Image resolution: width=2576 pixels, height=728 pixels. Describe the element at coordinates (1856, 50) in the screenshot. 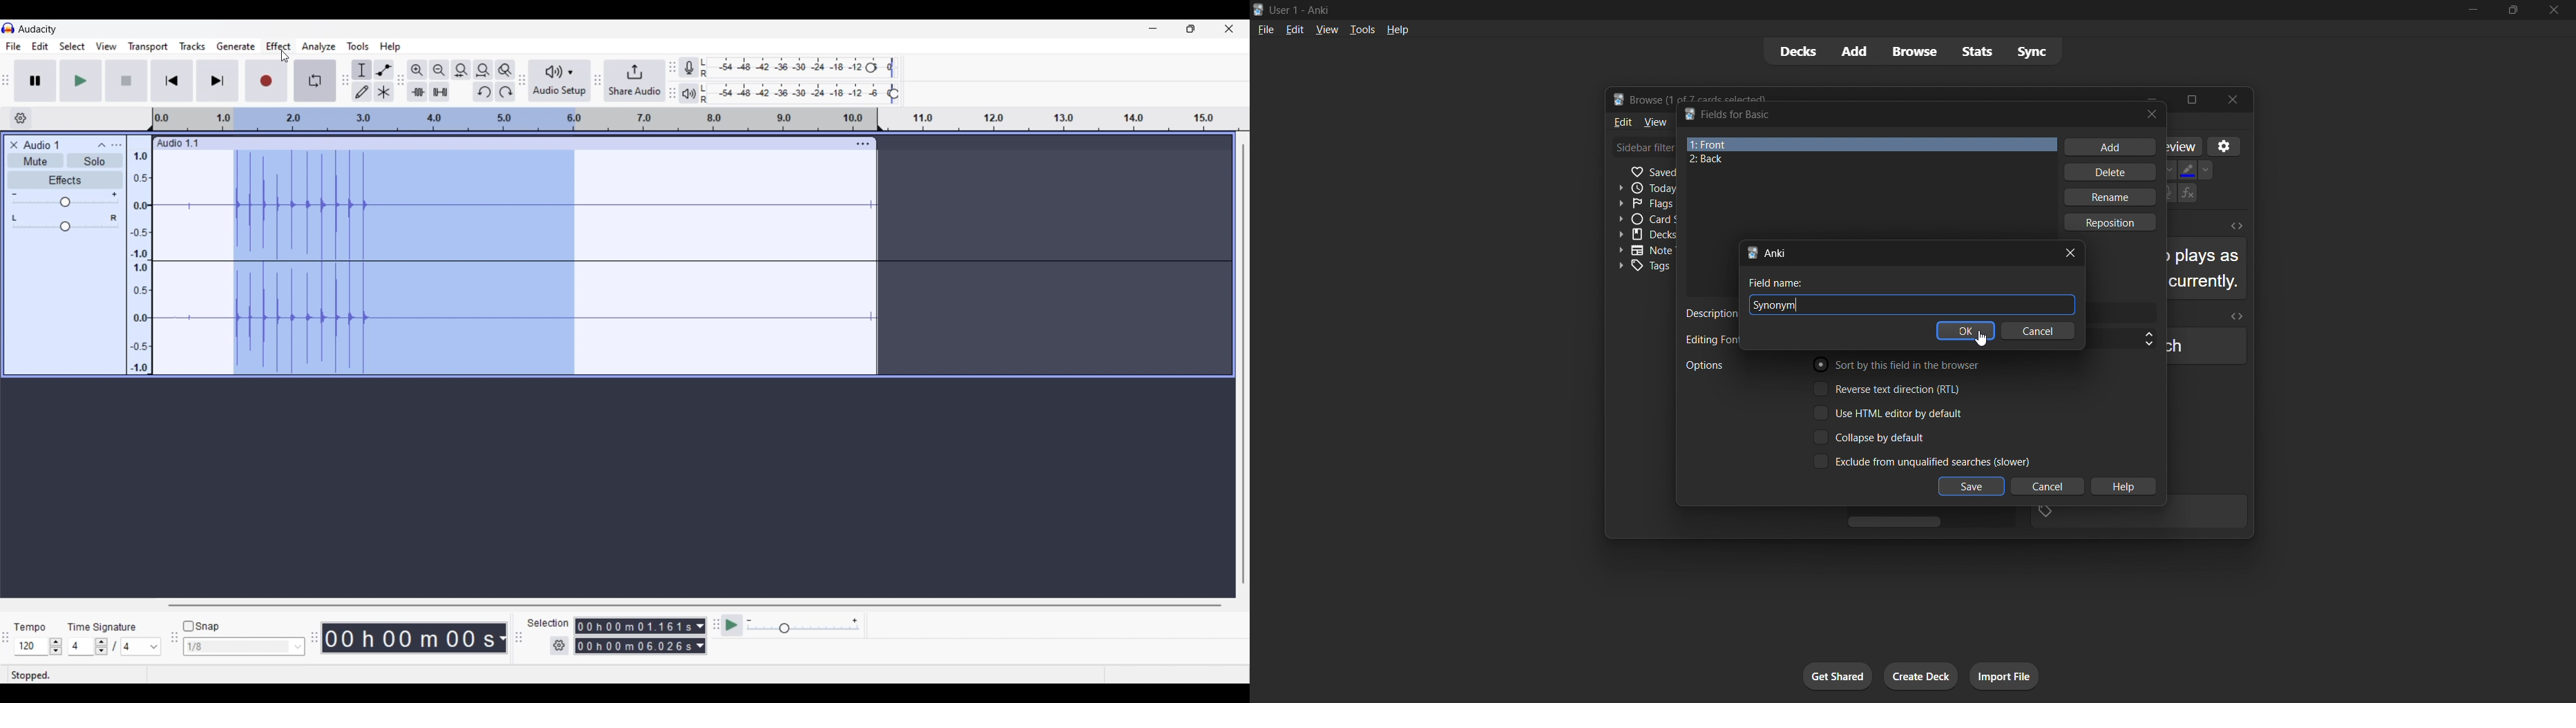

I see `add` at that location.